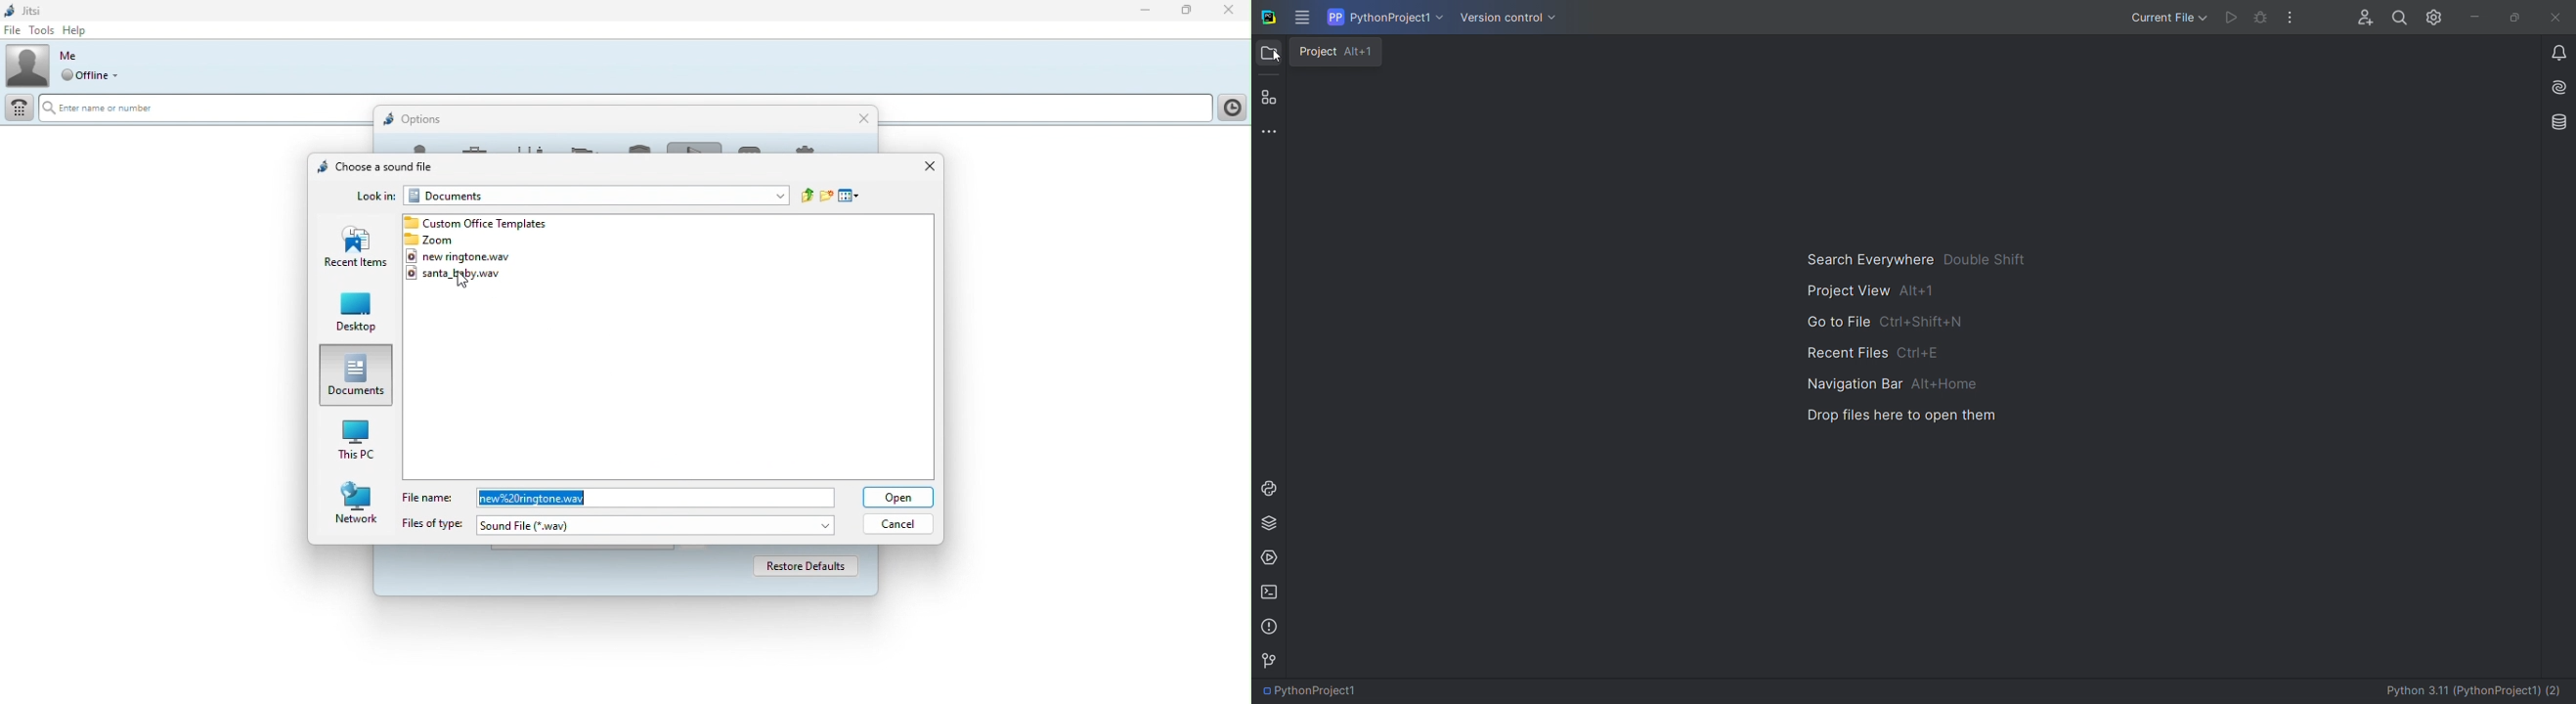  What do you see at coordinates (1188, 12) in the screenshot?
I see `Restore` at bounding box center [1188, 12].